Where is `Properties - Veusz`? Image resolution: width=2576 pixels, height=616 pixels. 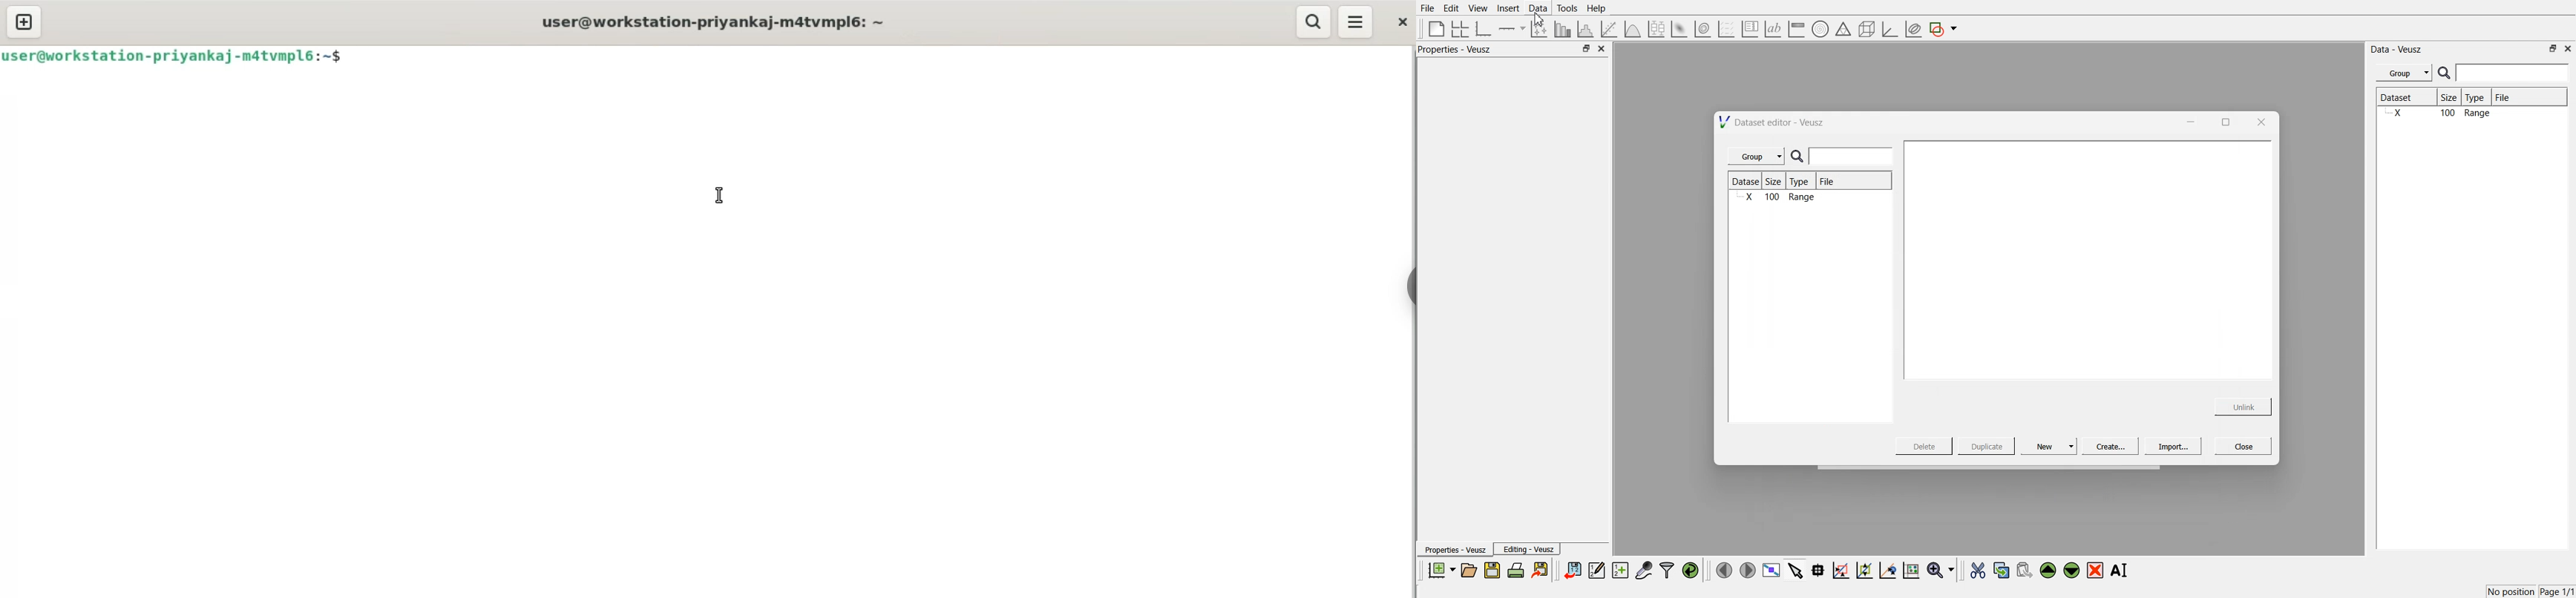 Properties - Veusz is located at coordinates (1455, 550).